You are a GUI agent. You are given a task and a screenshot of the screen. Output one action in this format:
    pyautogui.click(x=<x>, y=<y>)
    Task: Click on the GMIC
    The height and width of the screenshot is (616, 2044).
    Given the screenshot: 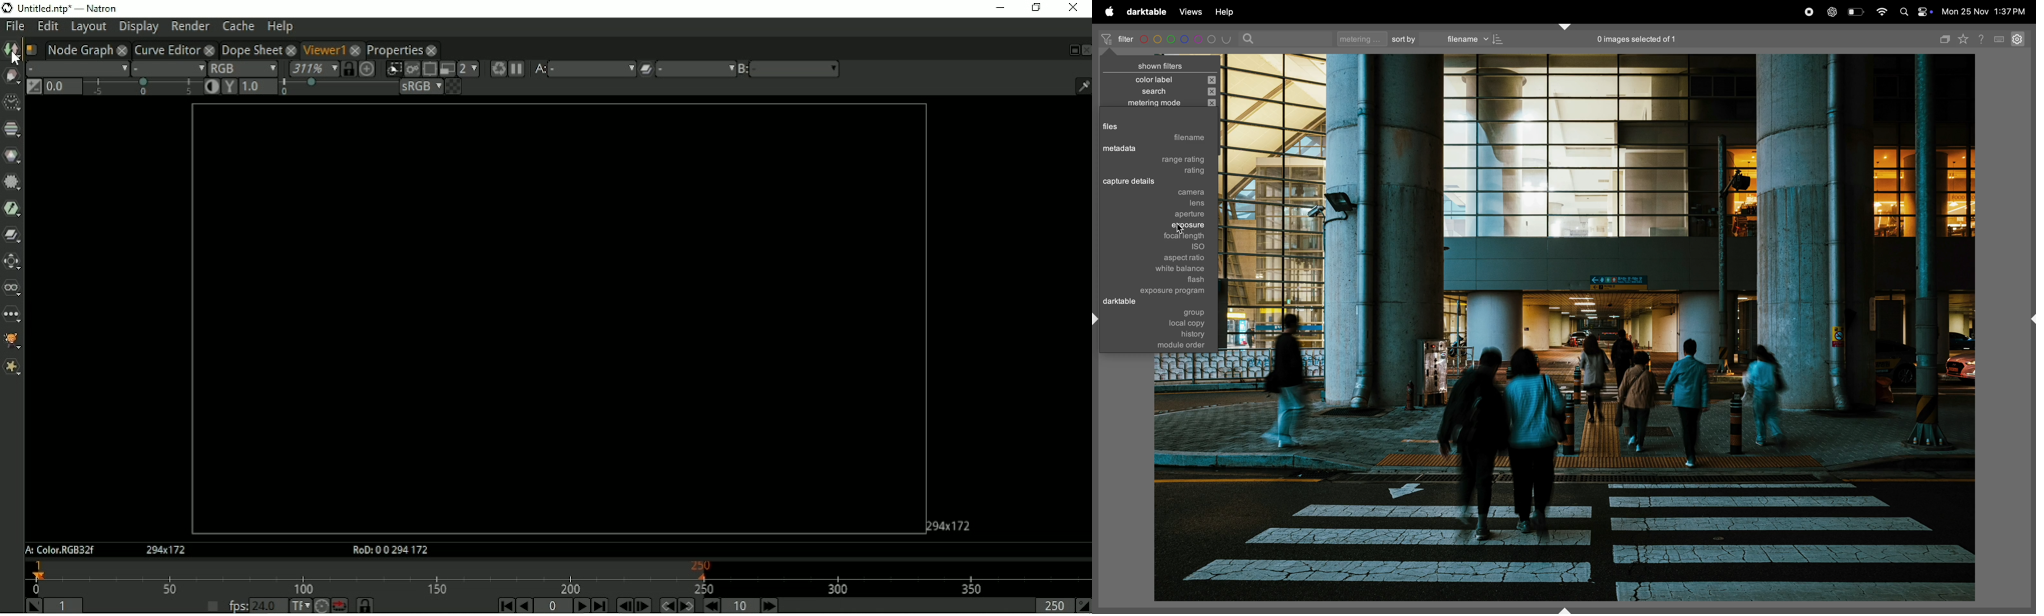 What is the action you would take?
    pyautogui.click(x=12, y=342)
    